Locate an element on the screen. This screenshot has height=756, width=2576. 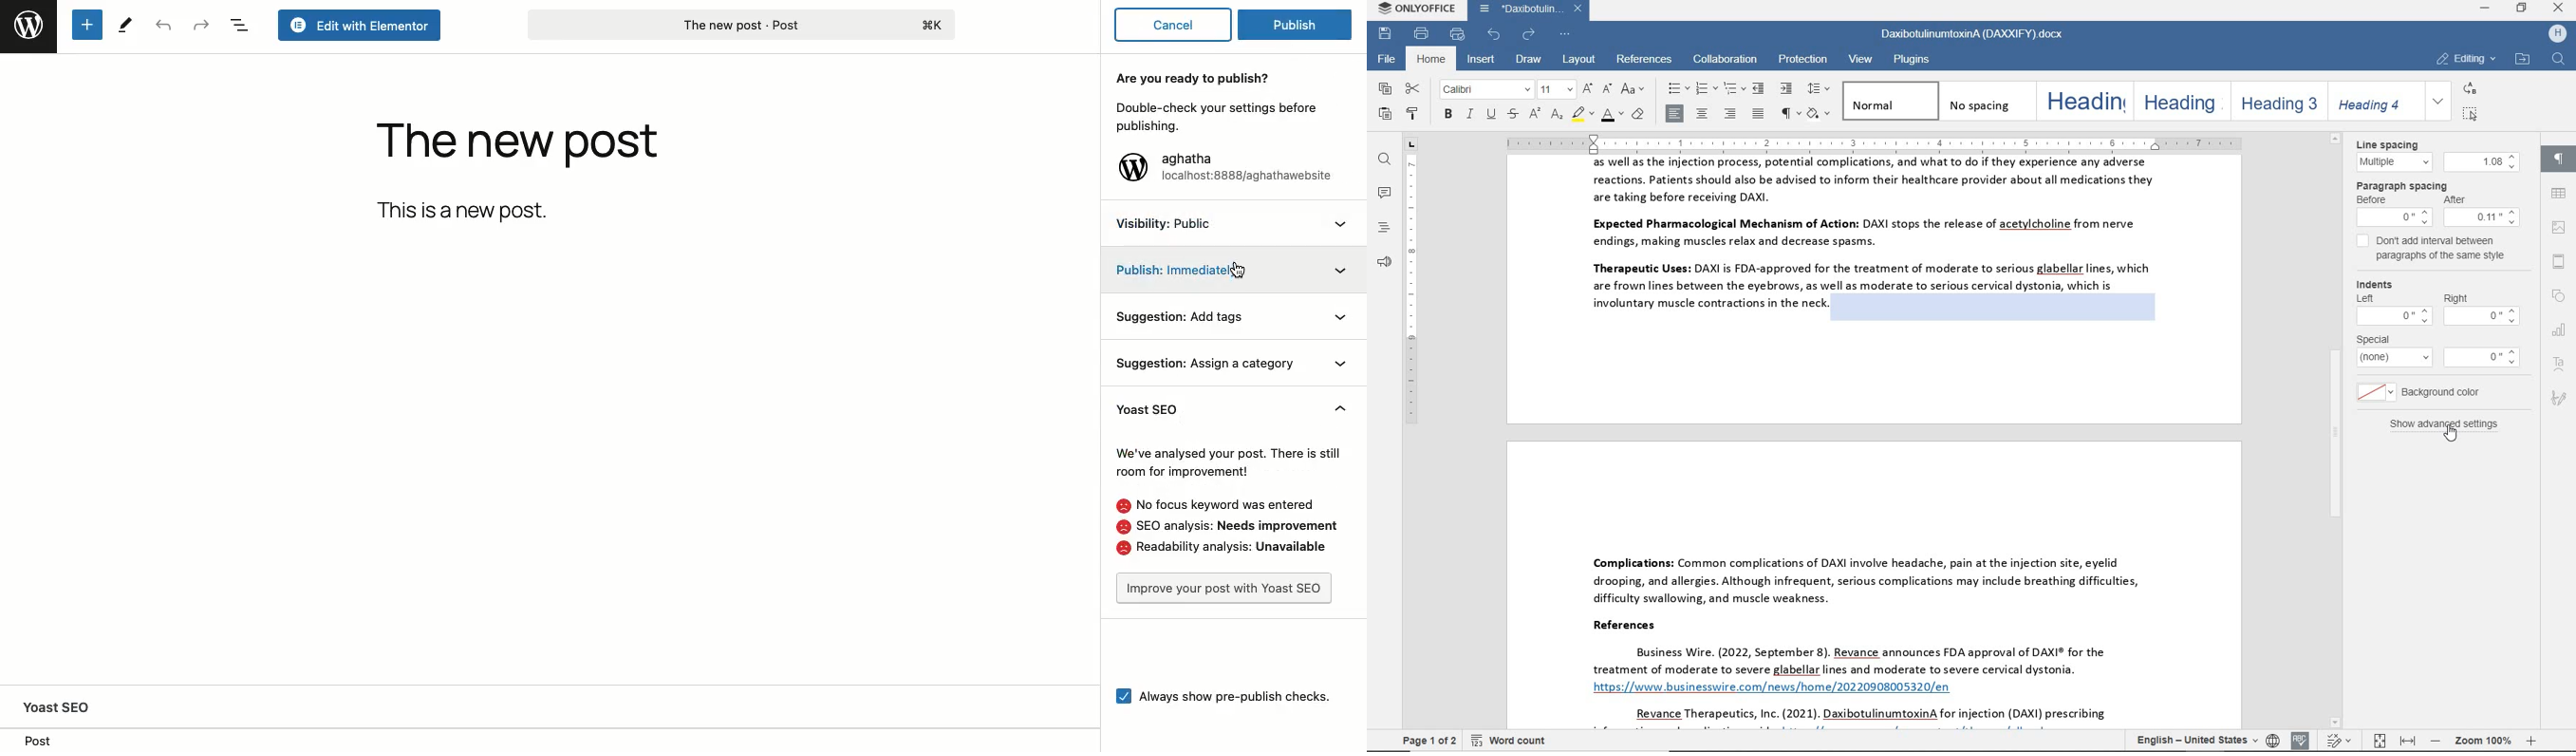
font is located at coordinates (1485, 90).